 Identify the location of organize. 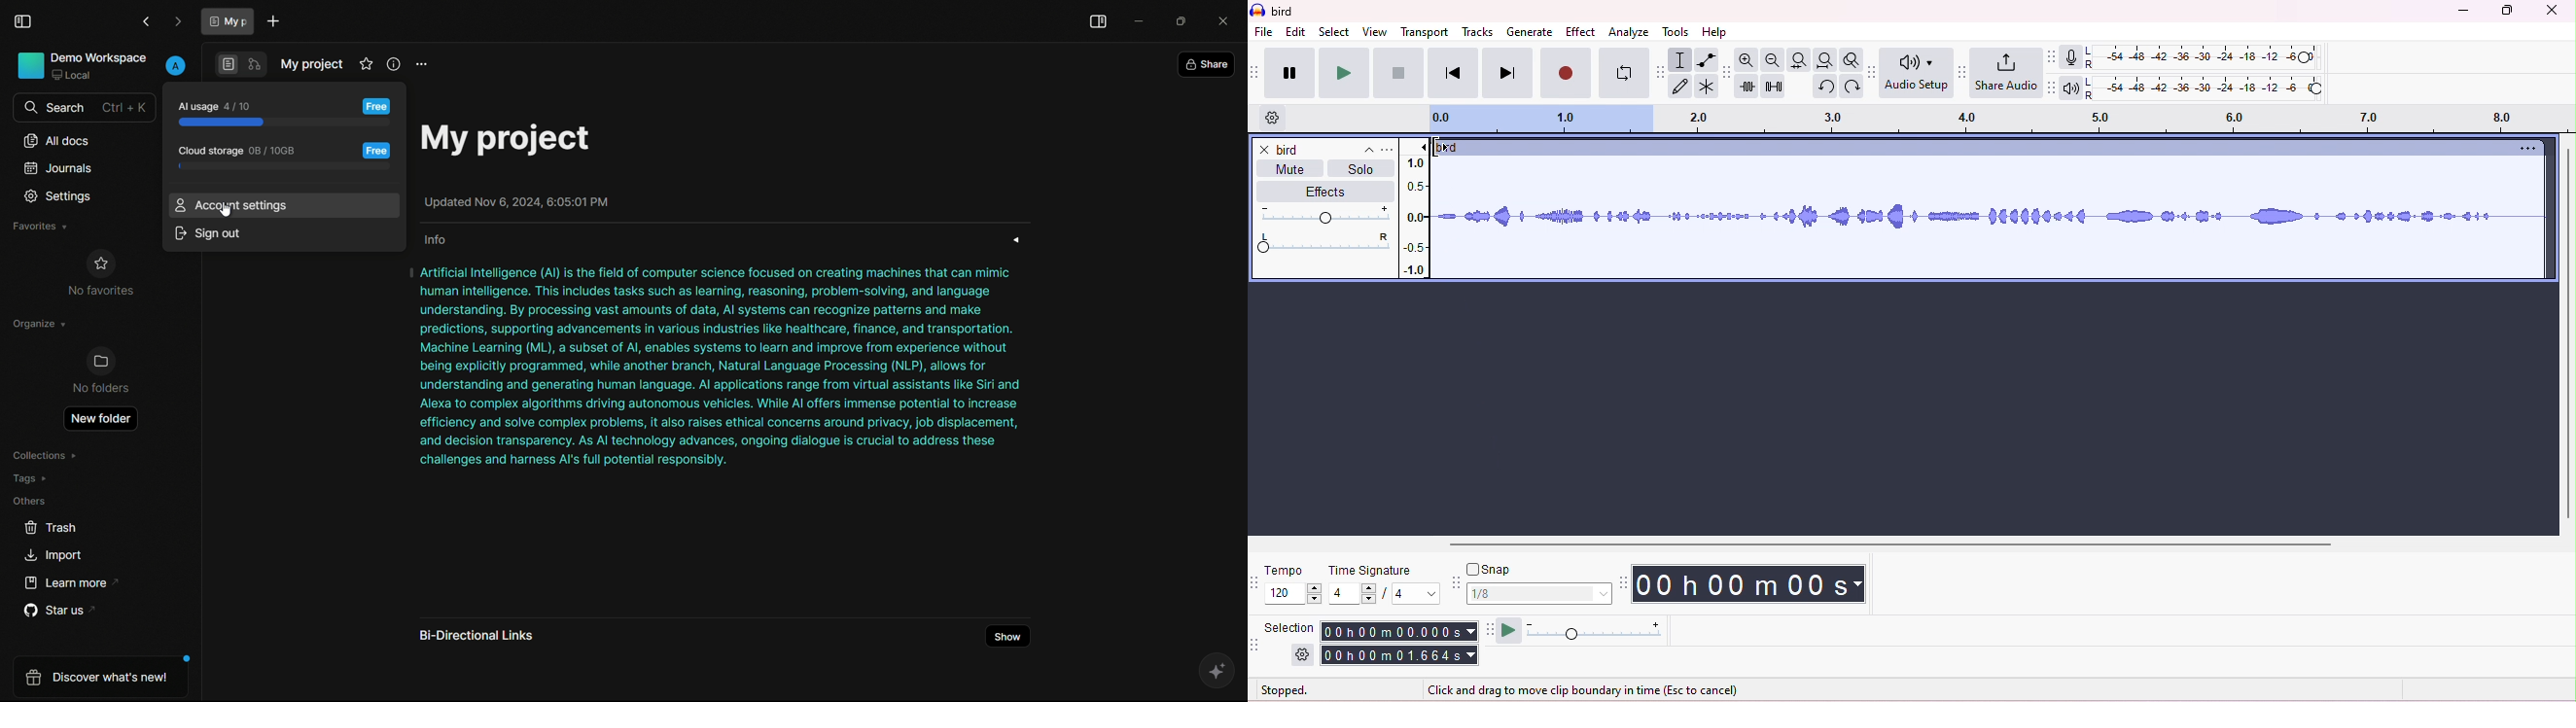
(34, 327).